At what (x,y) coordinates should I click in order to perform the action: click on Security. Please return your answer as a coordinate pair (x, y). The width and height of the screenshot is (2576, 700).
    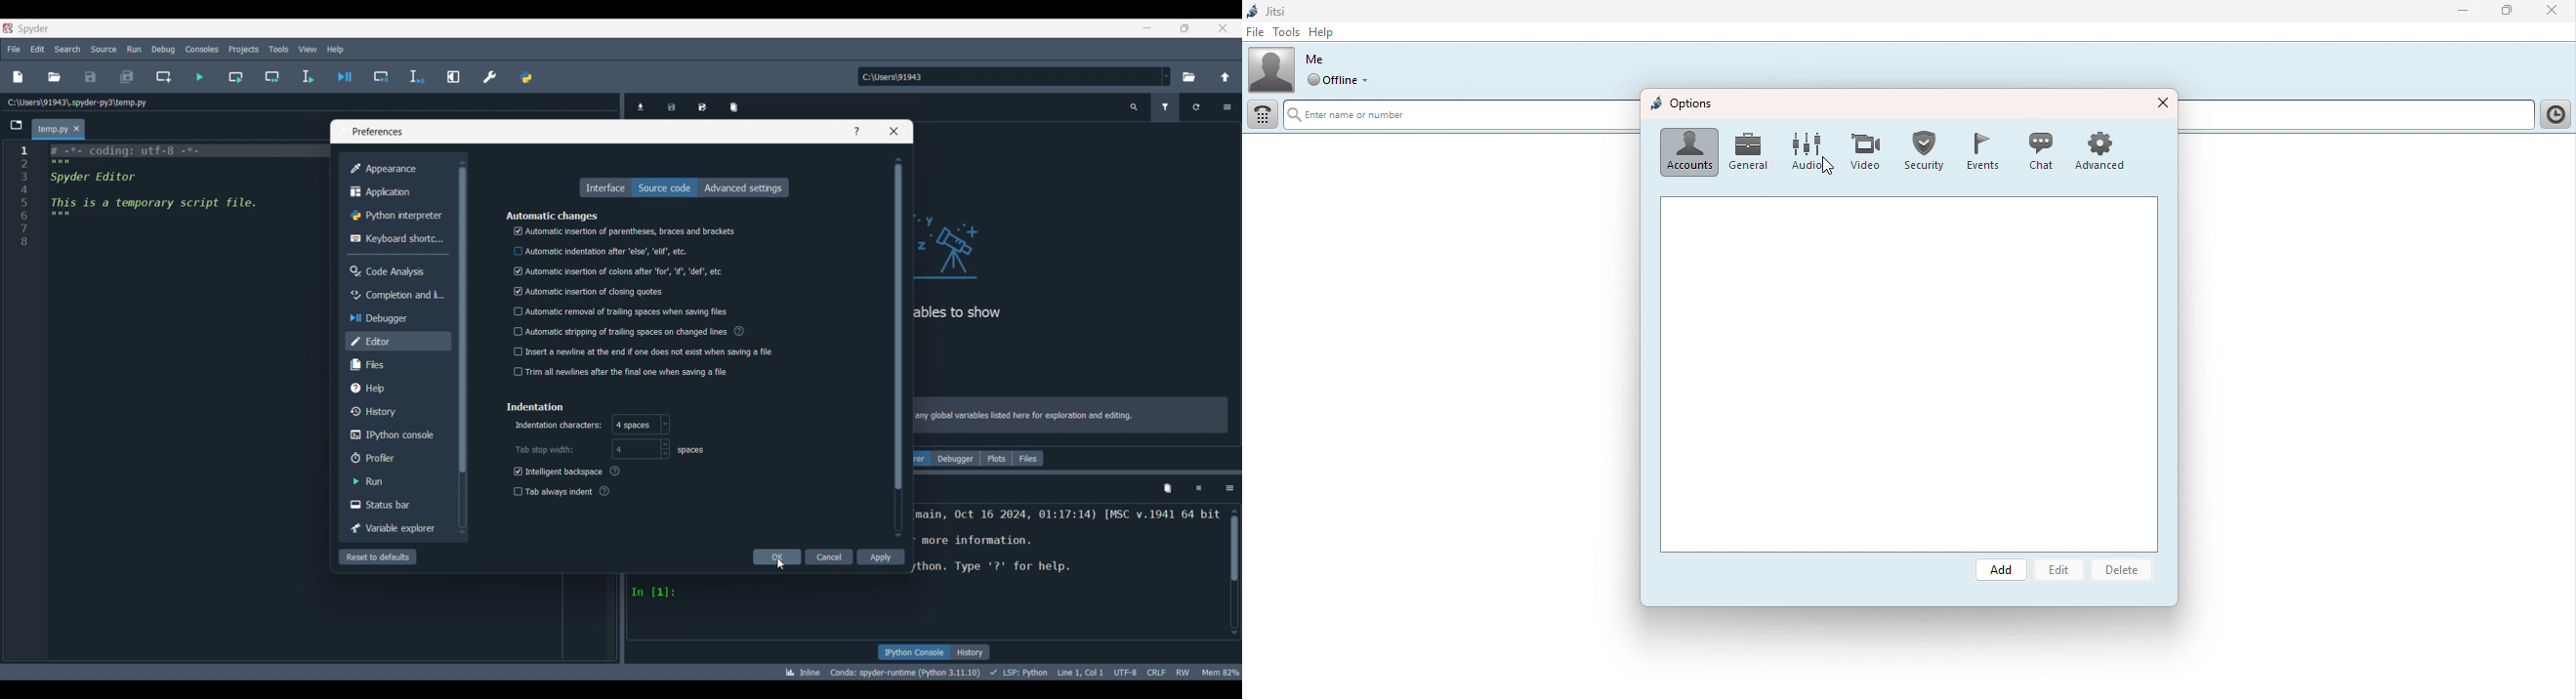
    Looking at the image, I should click on (1923, 150).